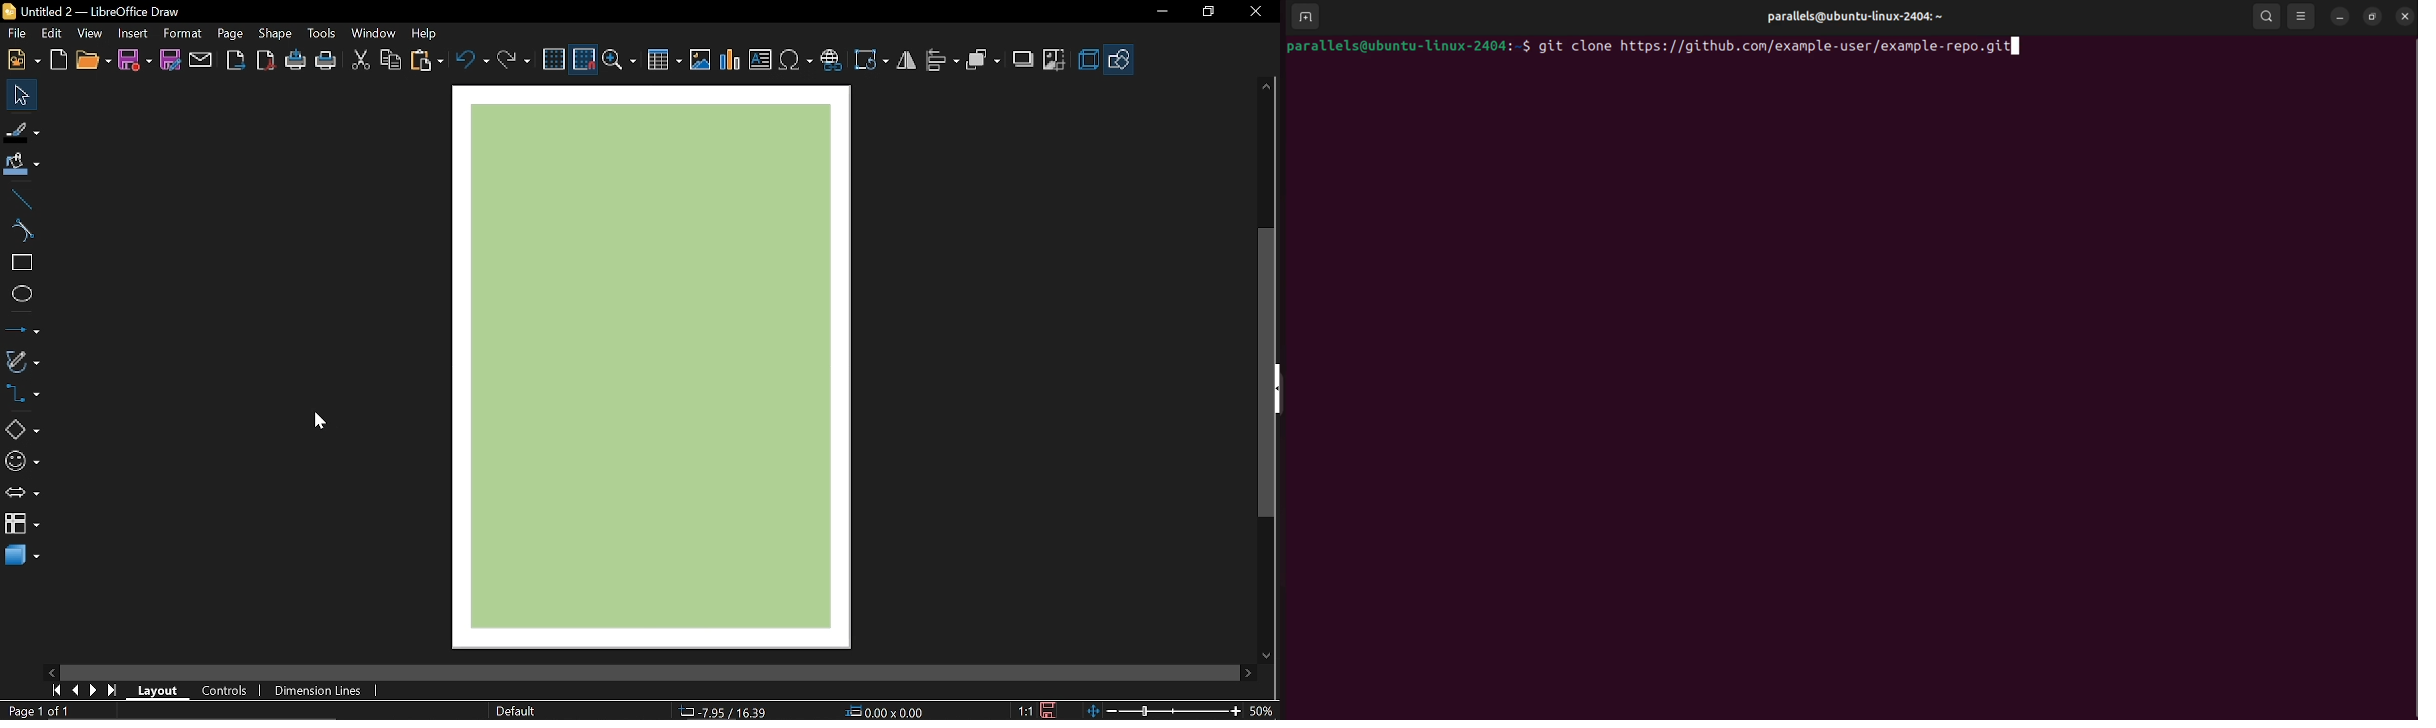 The image size is (2436, 728). I want to click on Print, so click(326, 61).